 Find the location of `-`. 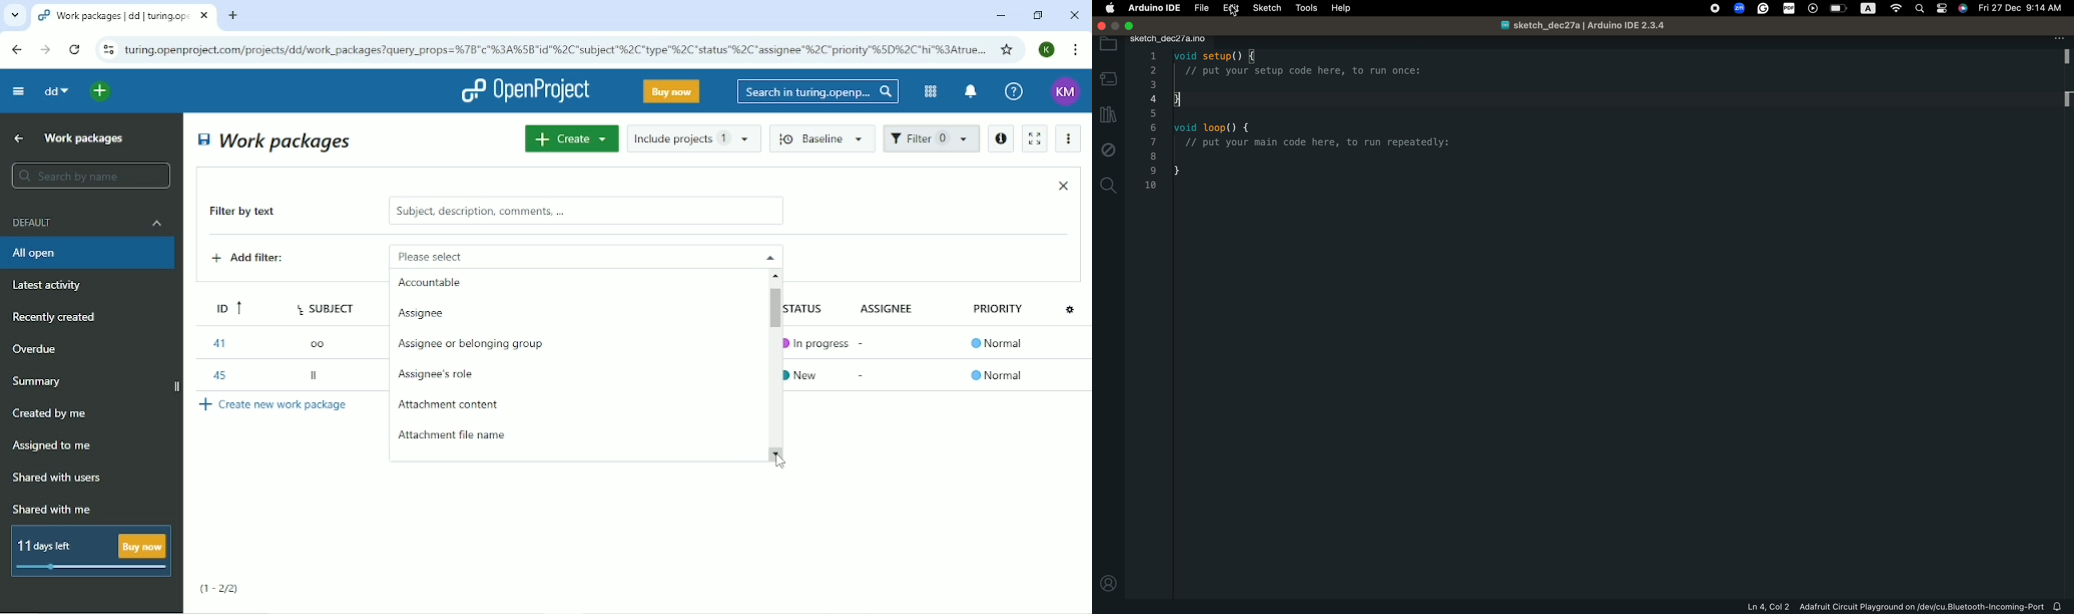

- is located at coordinates (863, 375).